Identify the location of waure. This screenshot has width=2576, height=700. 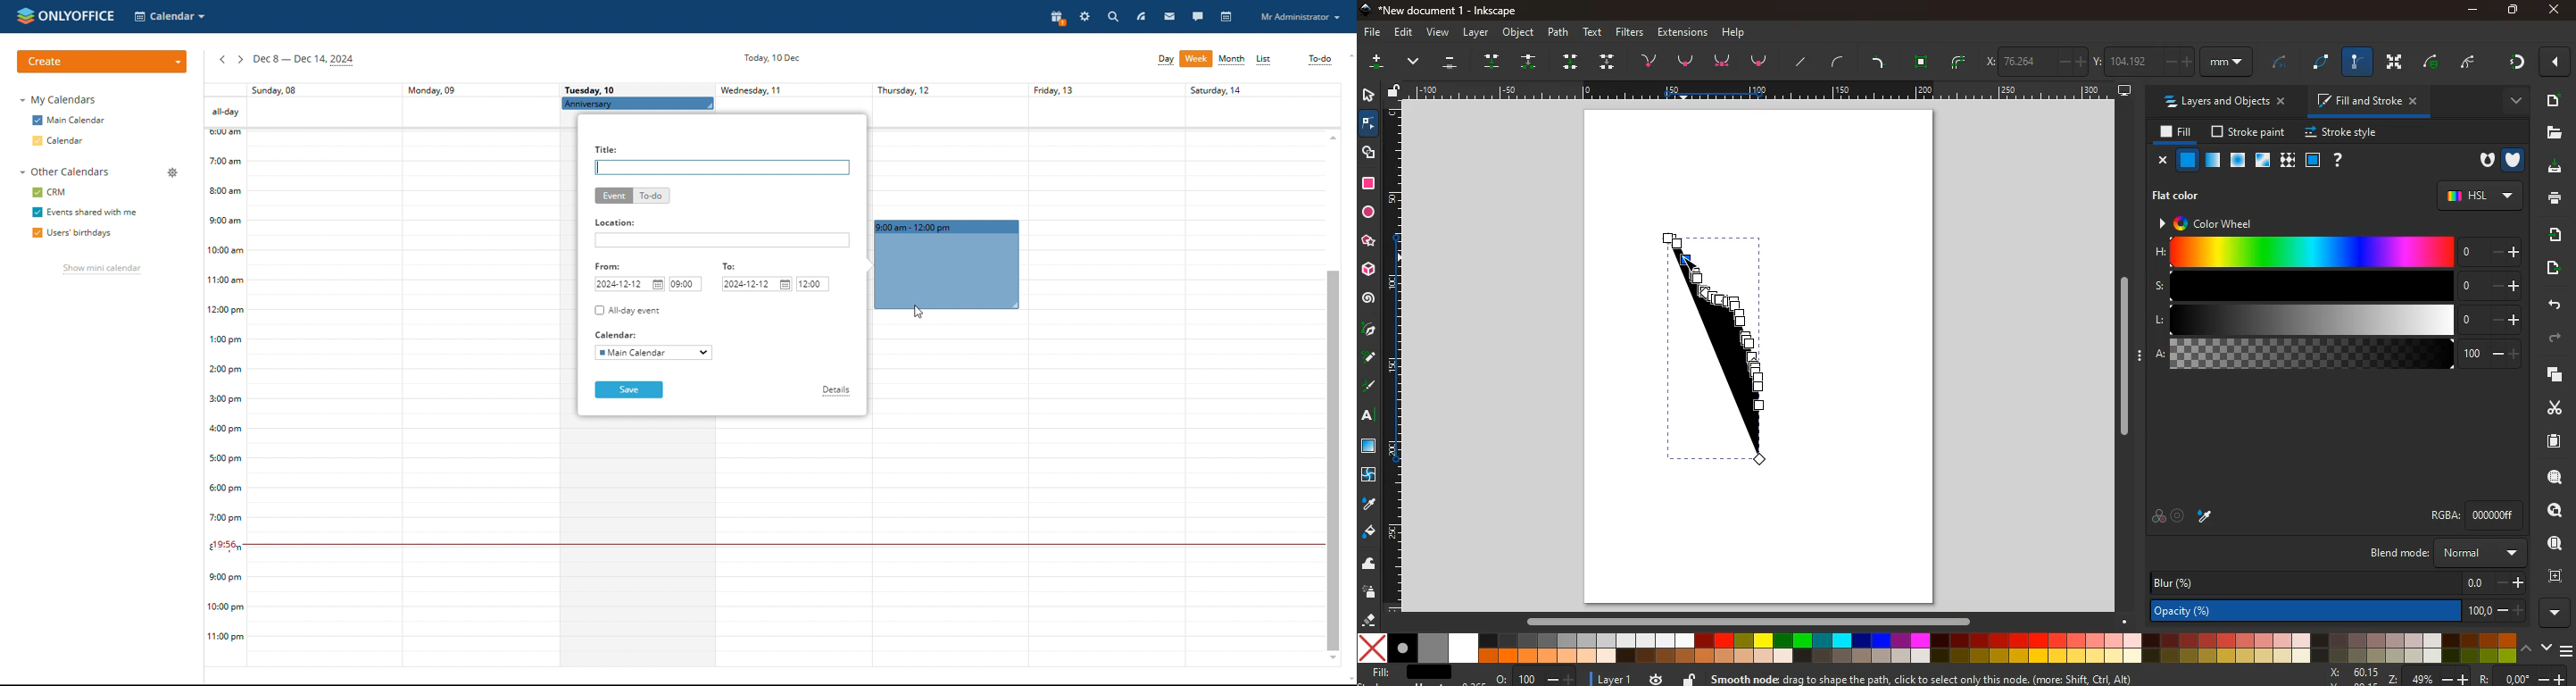
(1922, 60).